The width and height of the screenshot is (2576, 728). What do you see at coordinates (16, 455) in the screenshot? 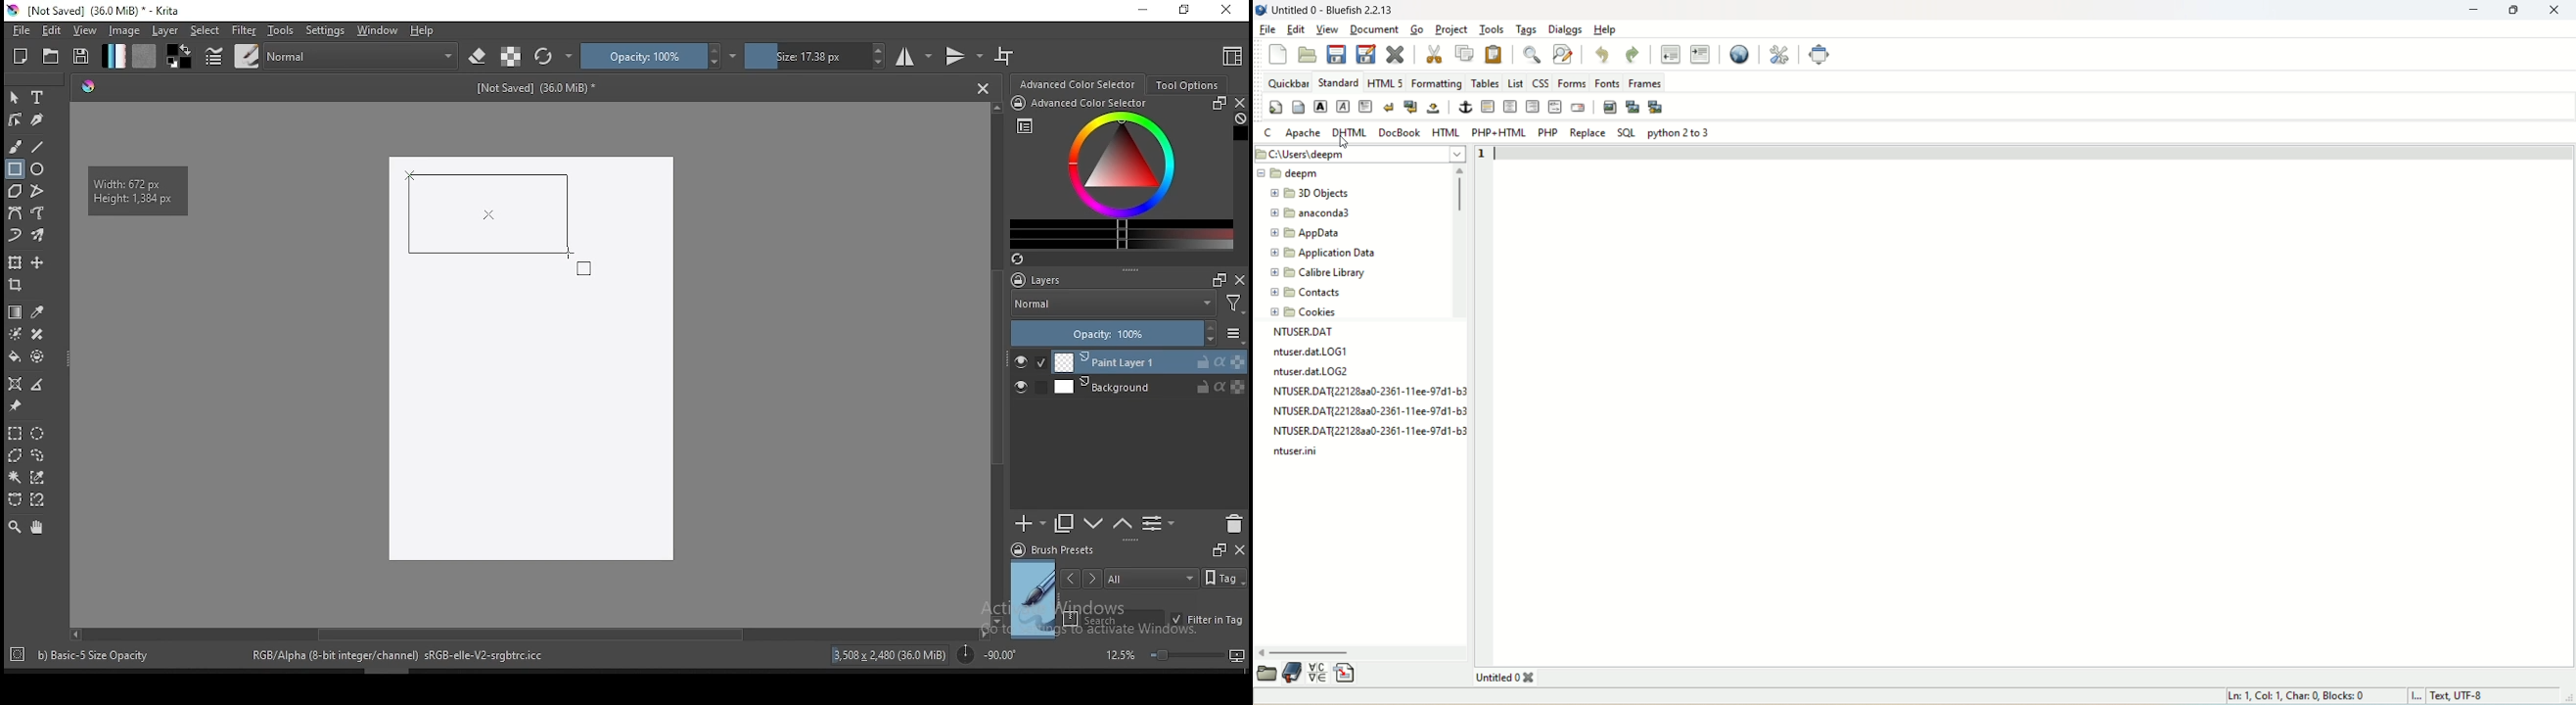
I see `polygon selection tool` at bounding box center [16, 455].